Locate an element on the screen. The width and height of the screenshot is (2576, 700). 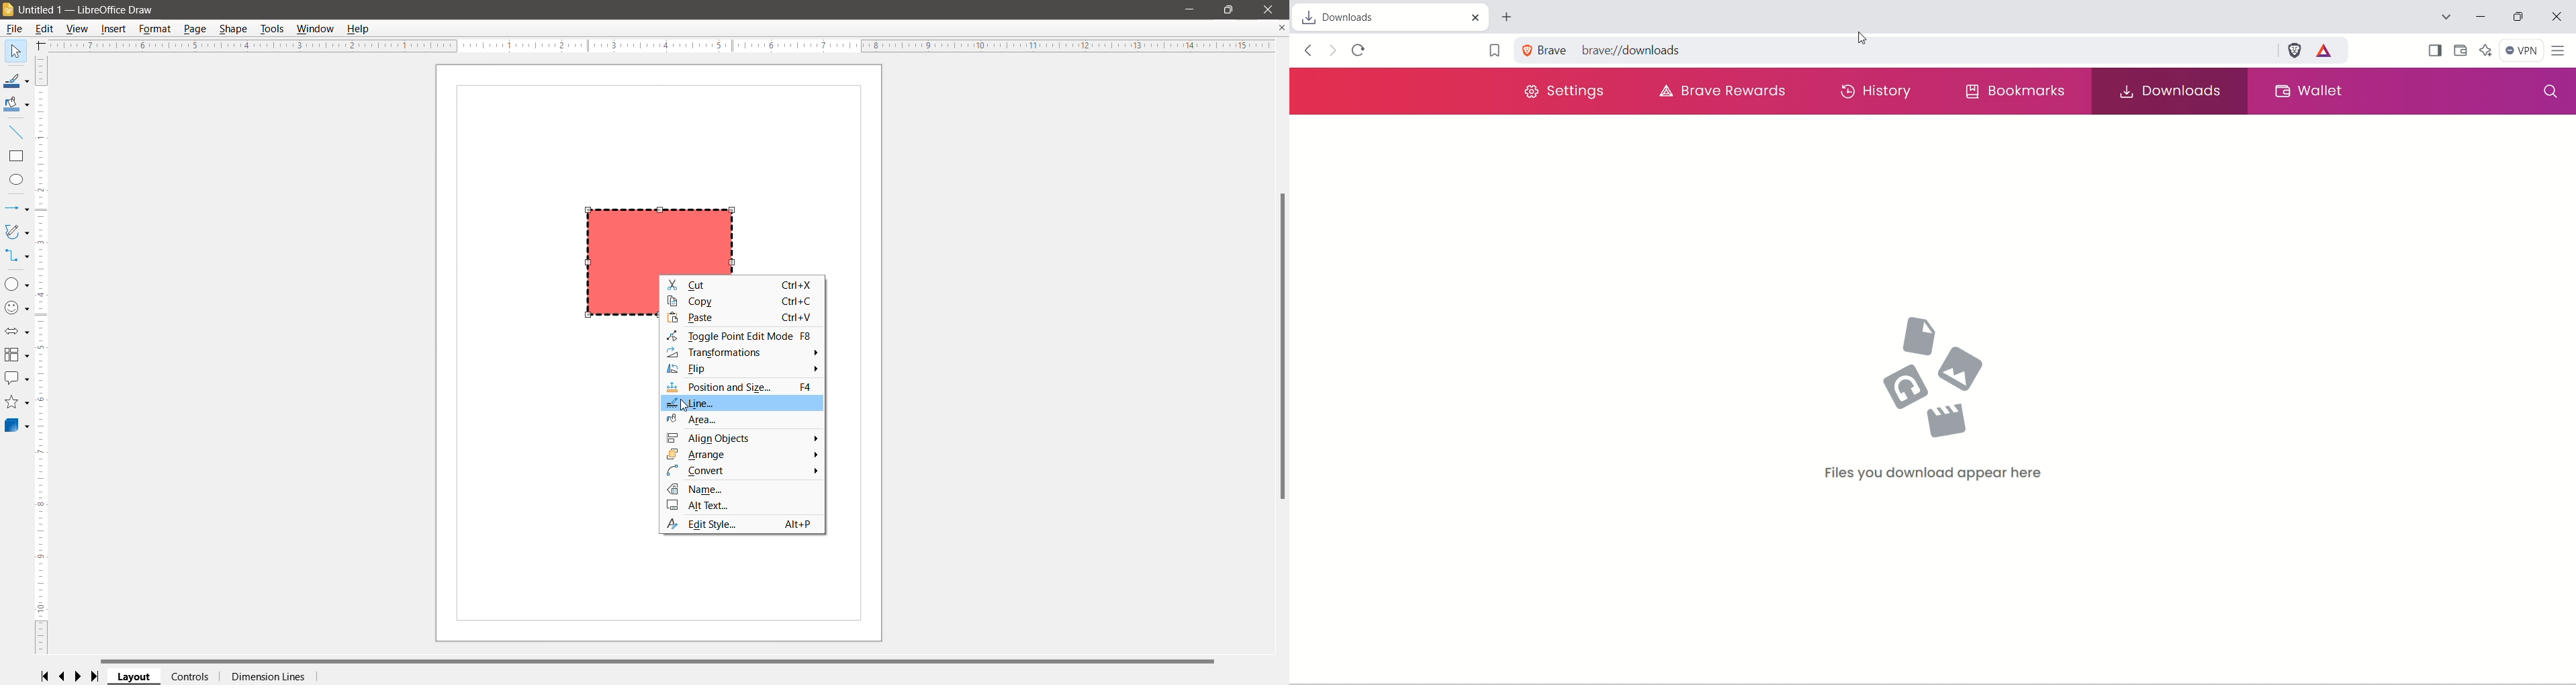
Cut is located at coordinates (743, 285).